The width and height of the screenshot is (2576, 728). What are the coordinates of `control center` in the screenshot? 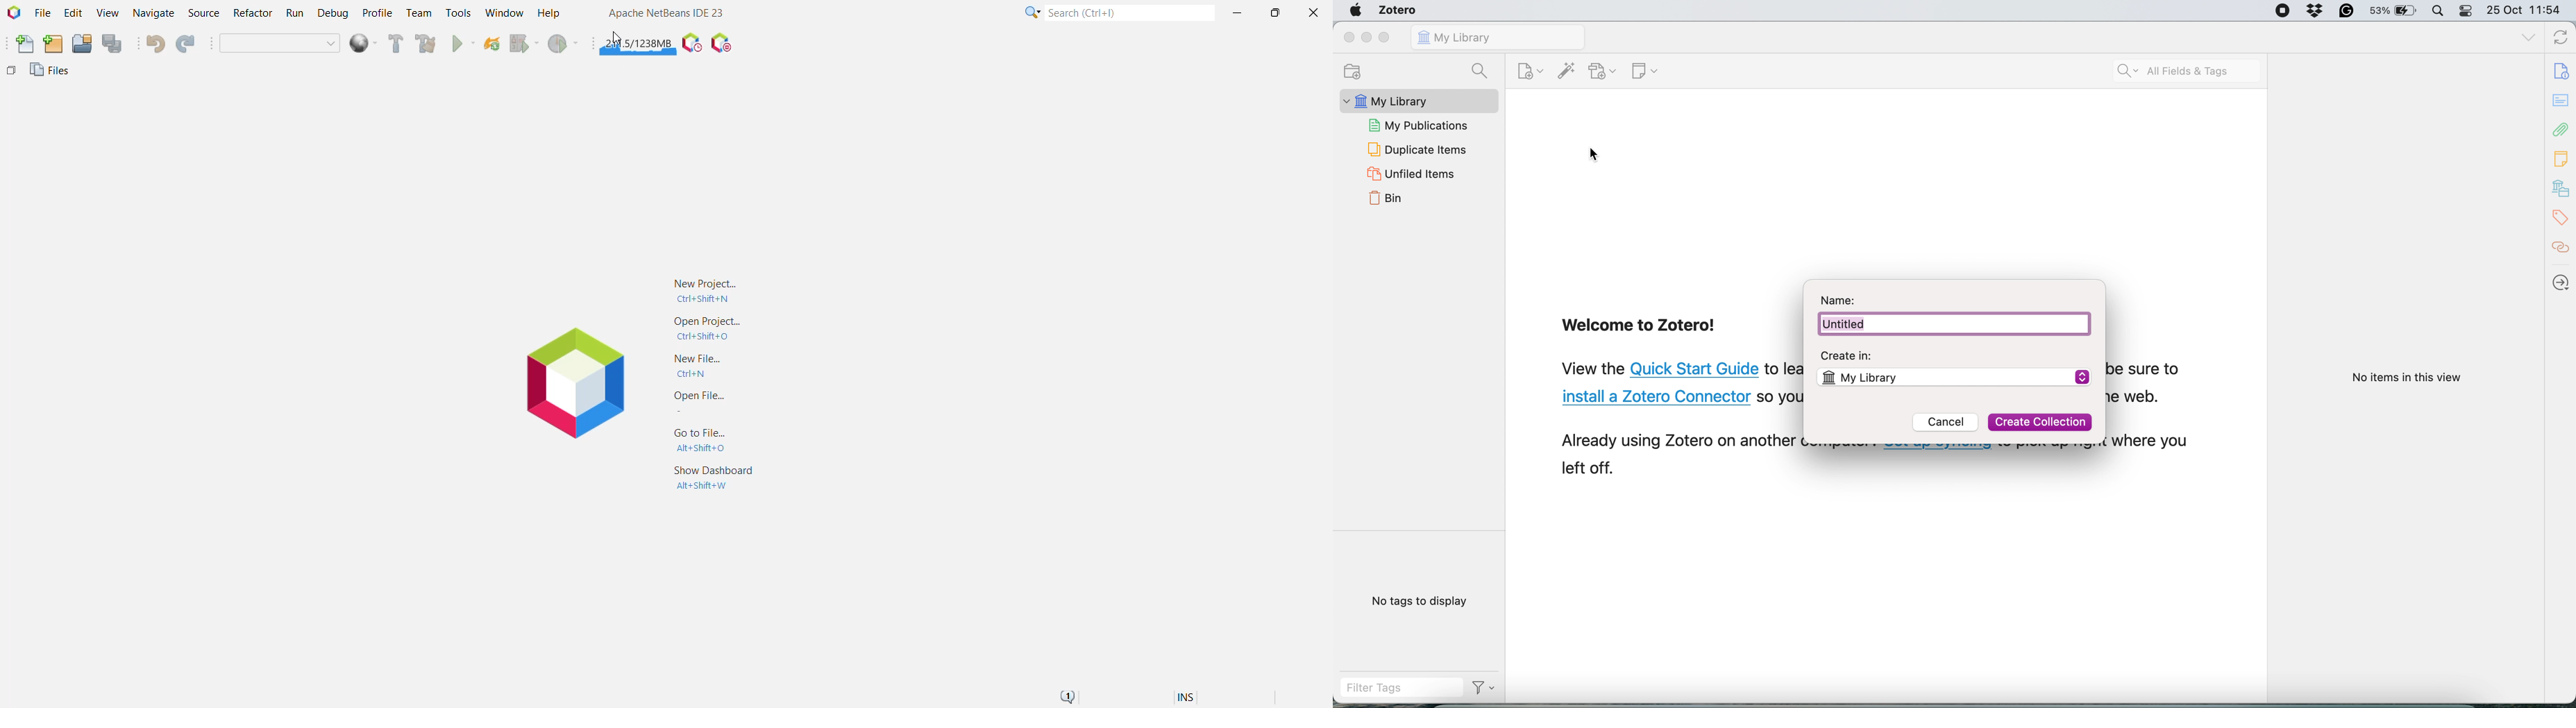 It's located at (2467, 11).